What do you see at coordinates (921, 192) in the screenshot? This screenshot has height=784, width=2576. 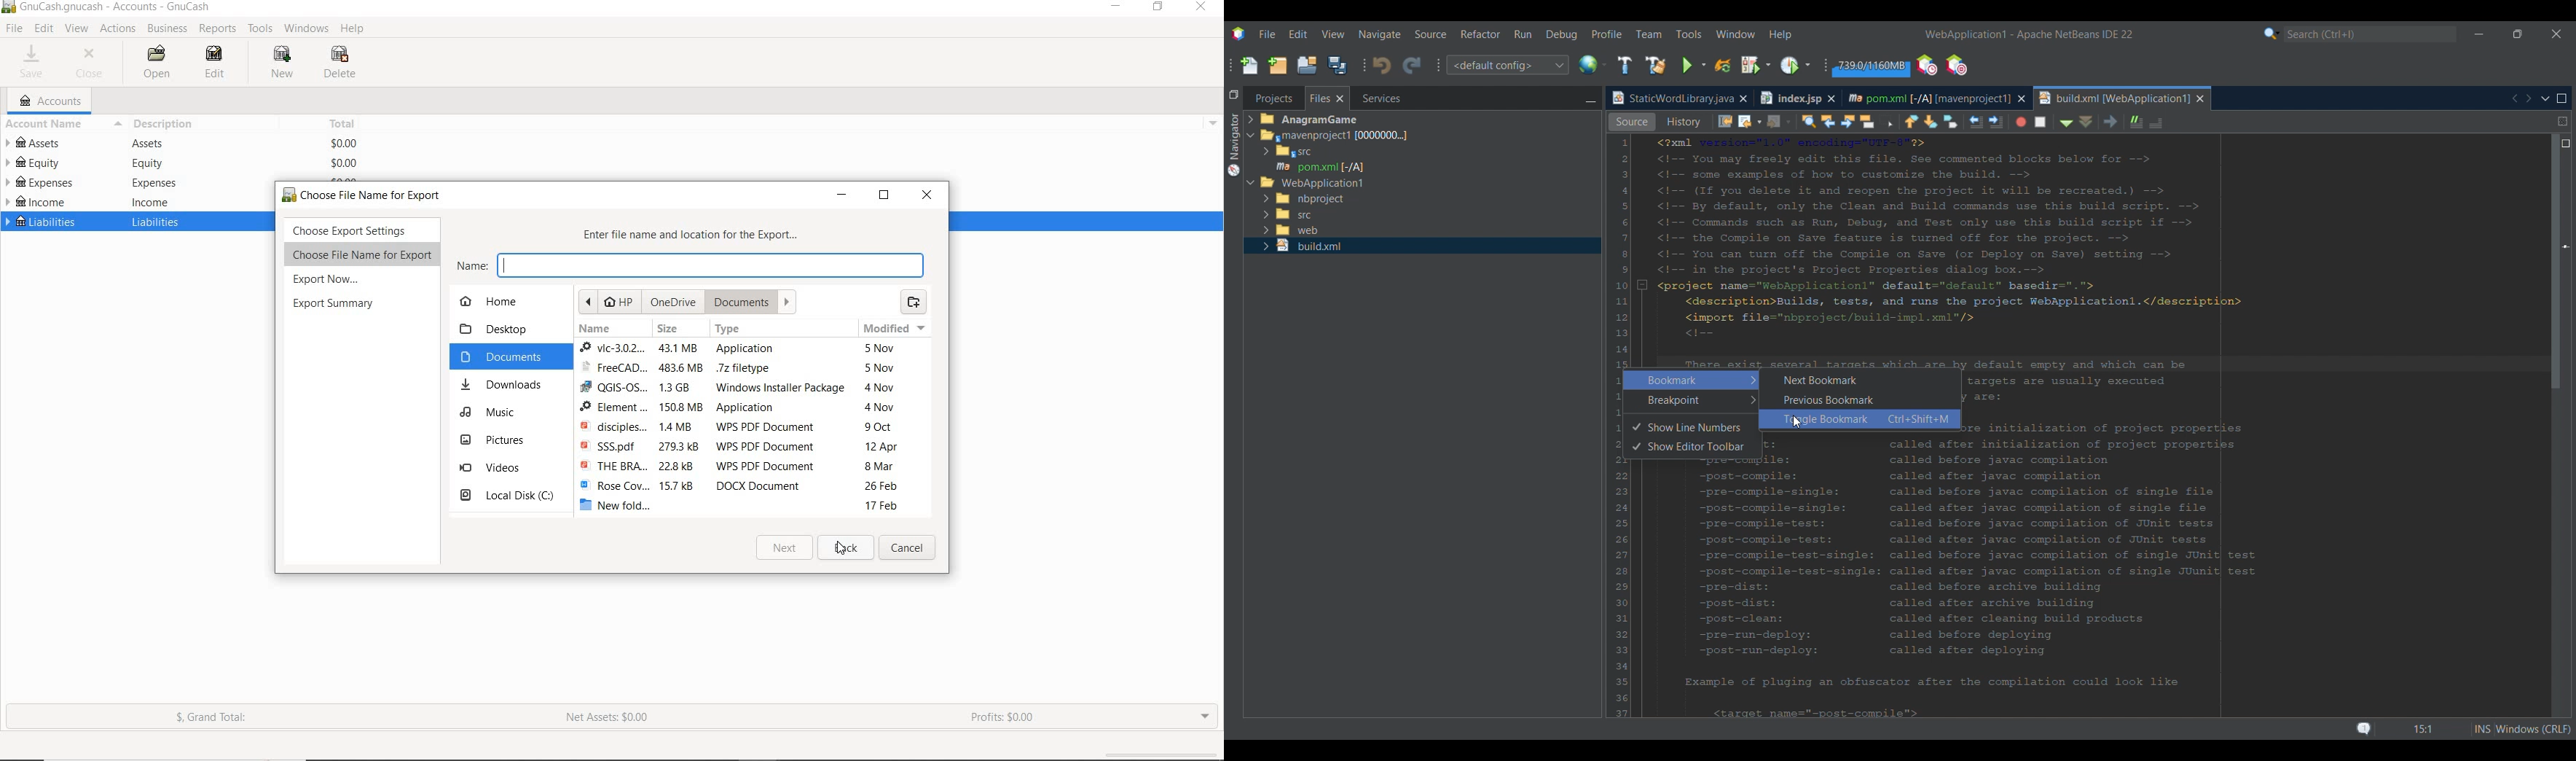 I see `close` at bounding box center [921, 192].